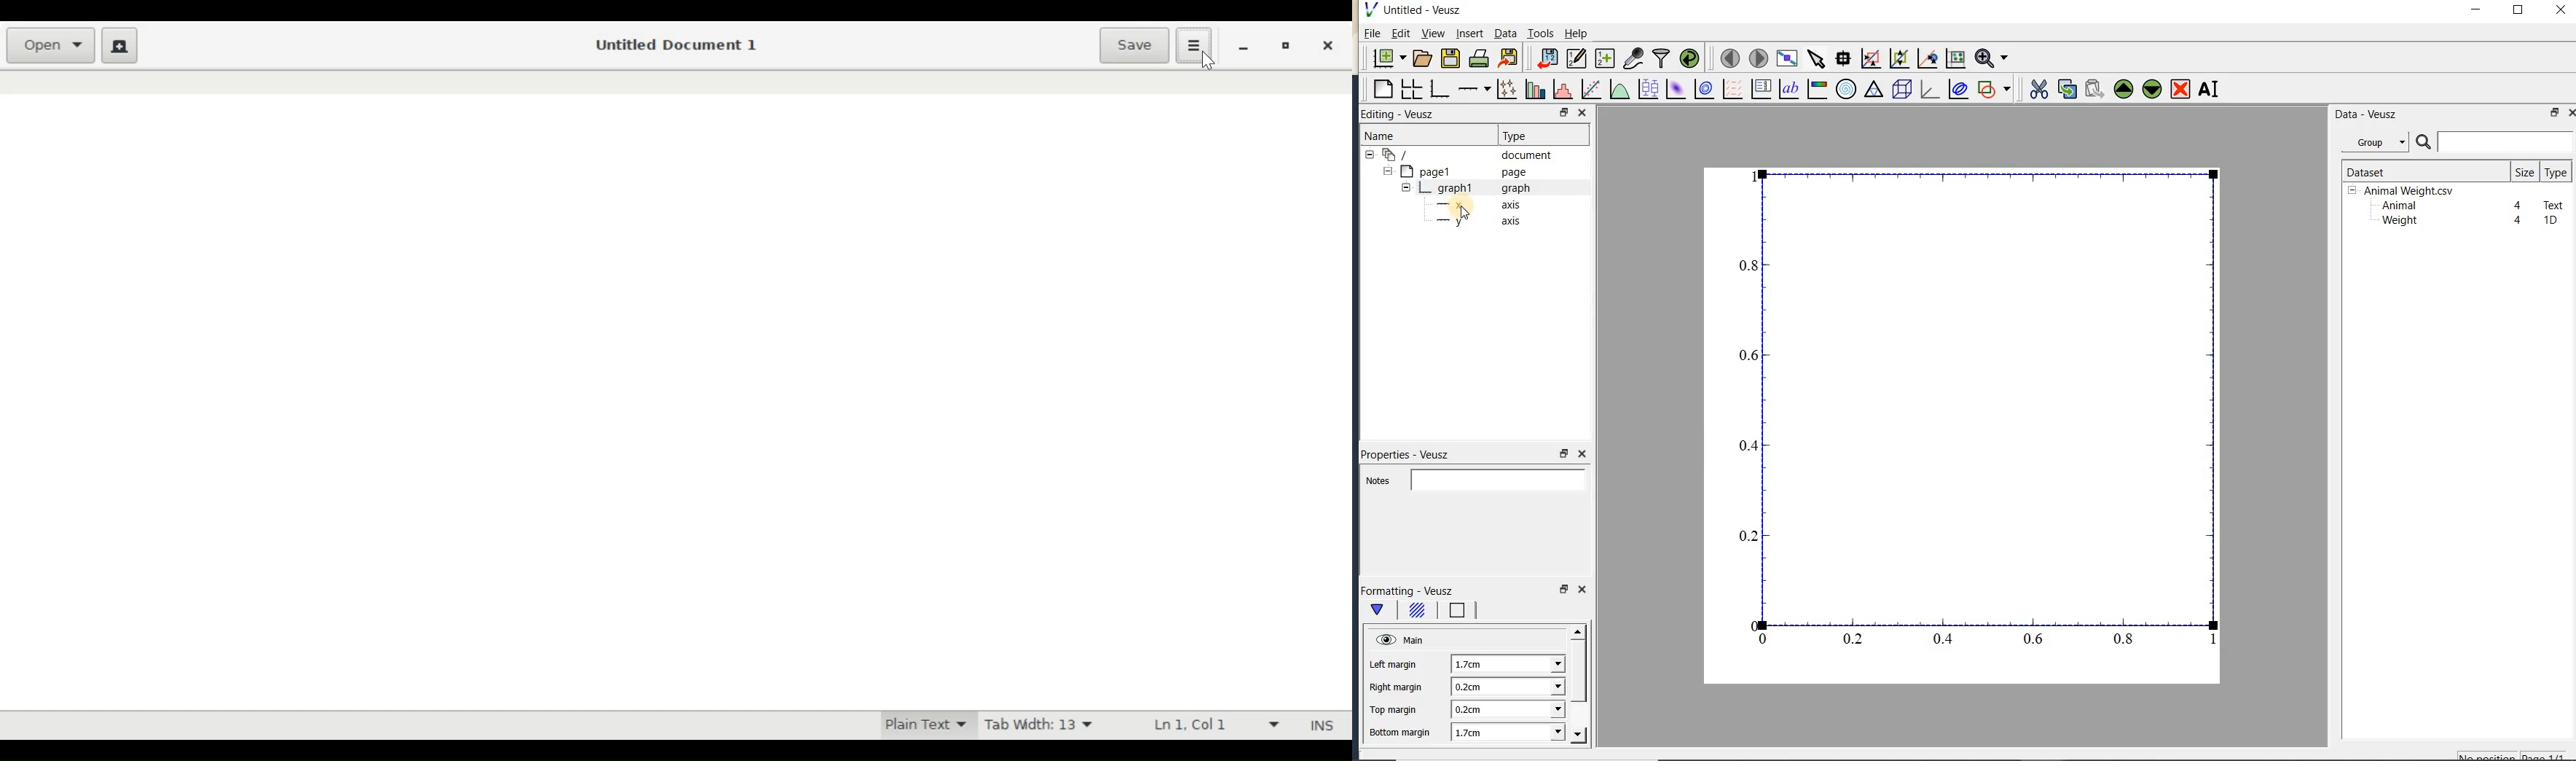 Image resolution: width=2576 pixels, height=784 pixels. Describe the element at coordinates (1540, 134) in the screenshot. I see `Type` at that location.